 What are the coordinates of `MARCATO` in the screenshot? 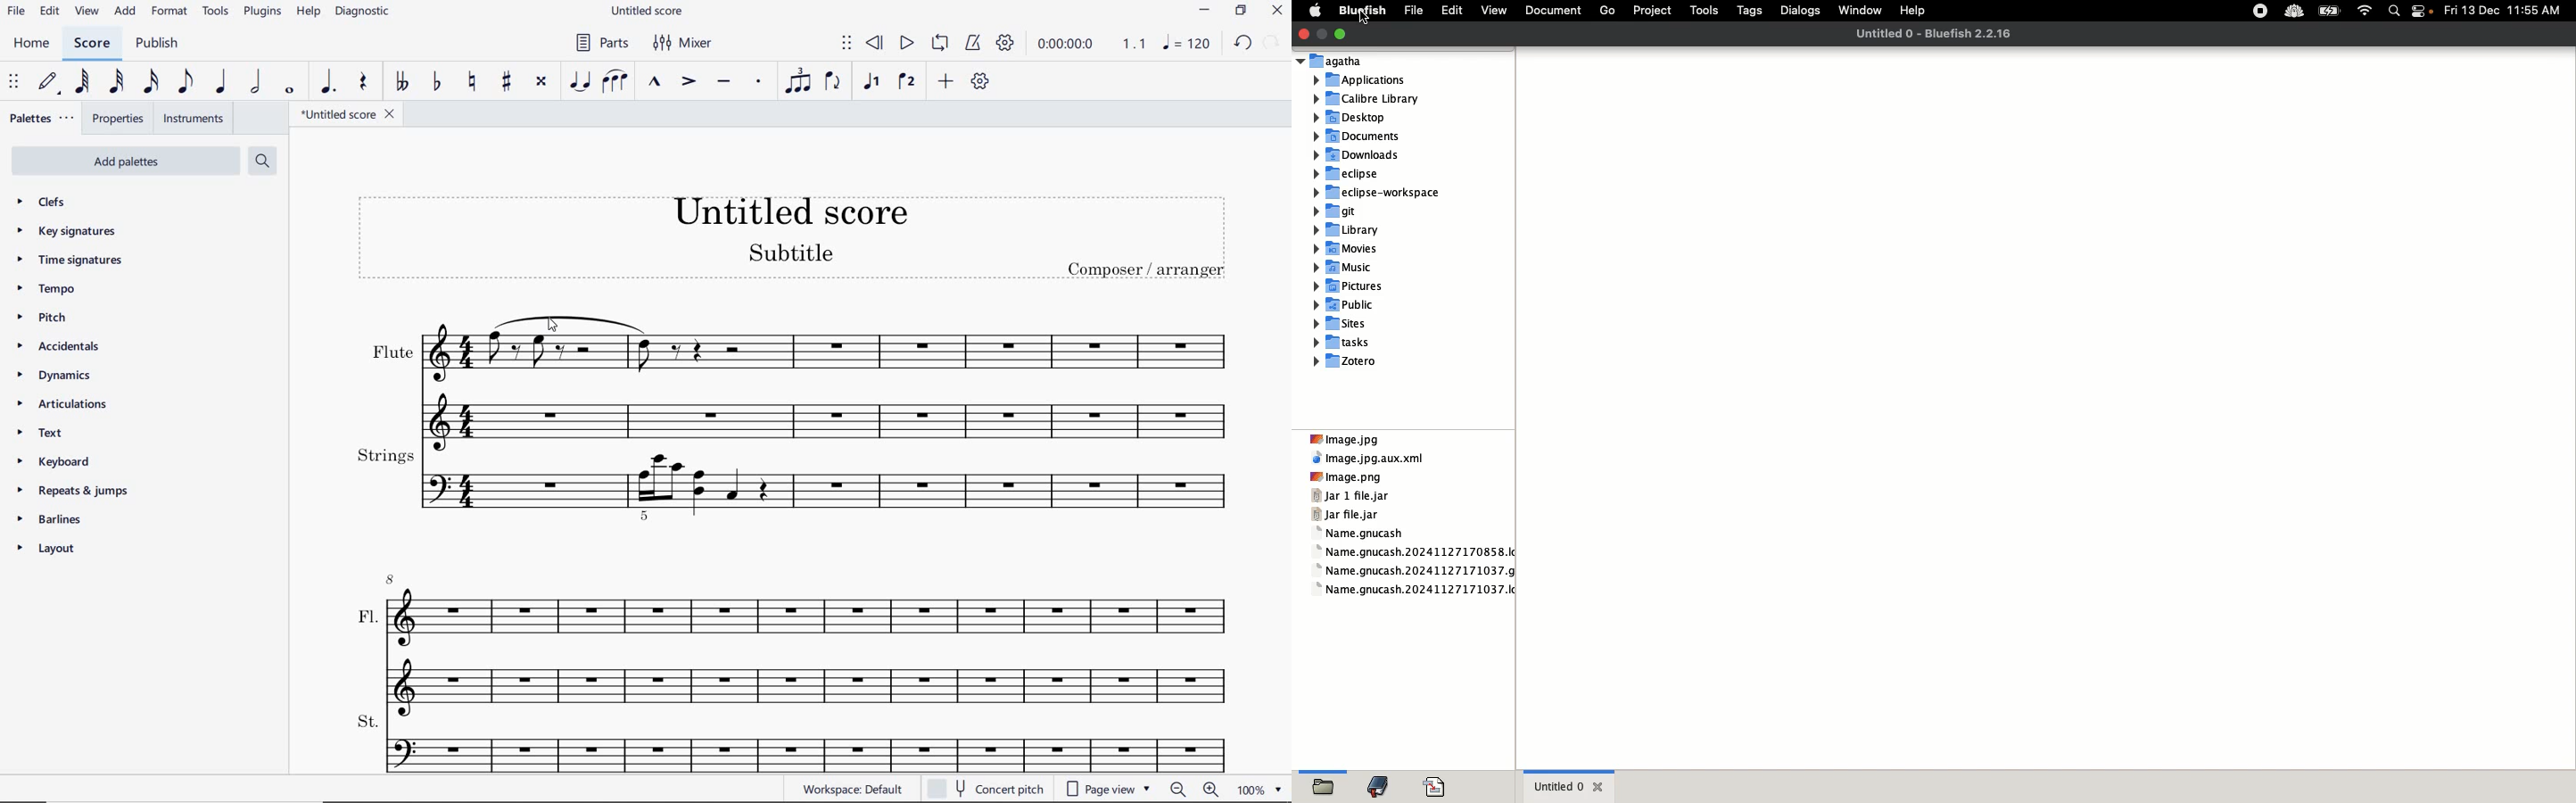 It's located at (656, 82).